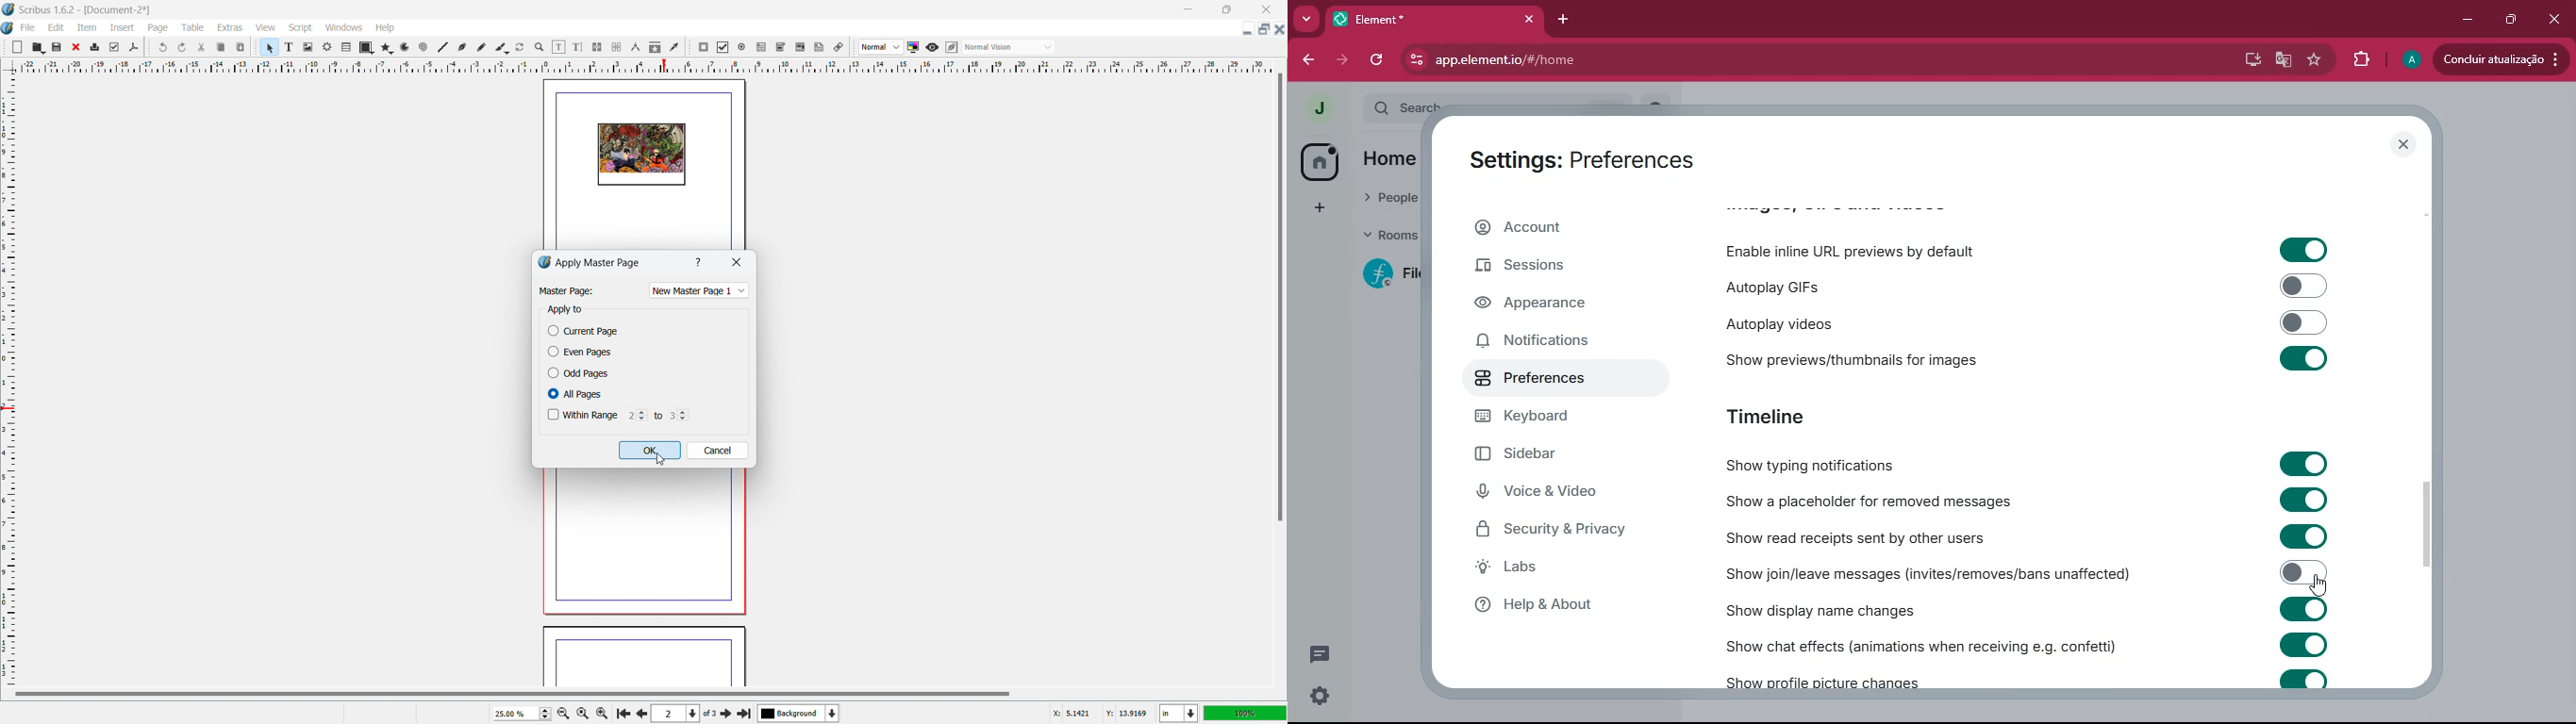 The height and width of the screenshot is (728, 2576). I want to click on toggle color management system, so click(914, 47).